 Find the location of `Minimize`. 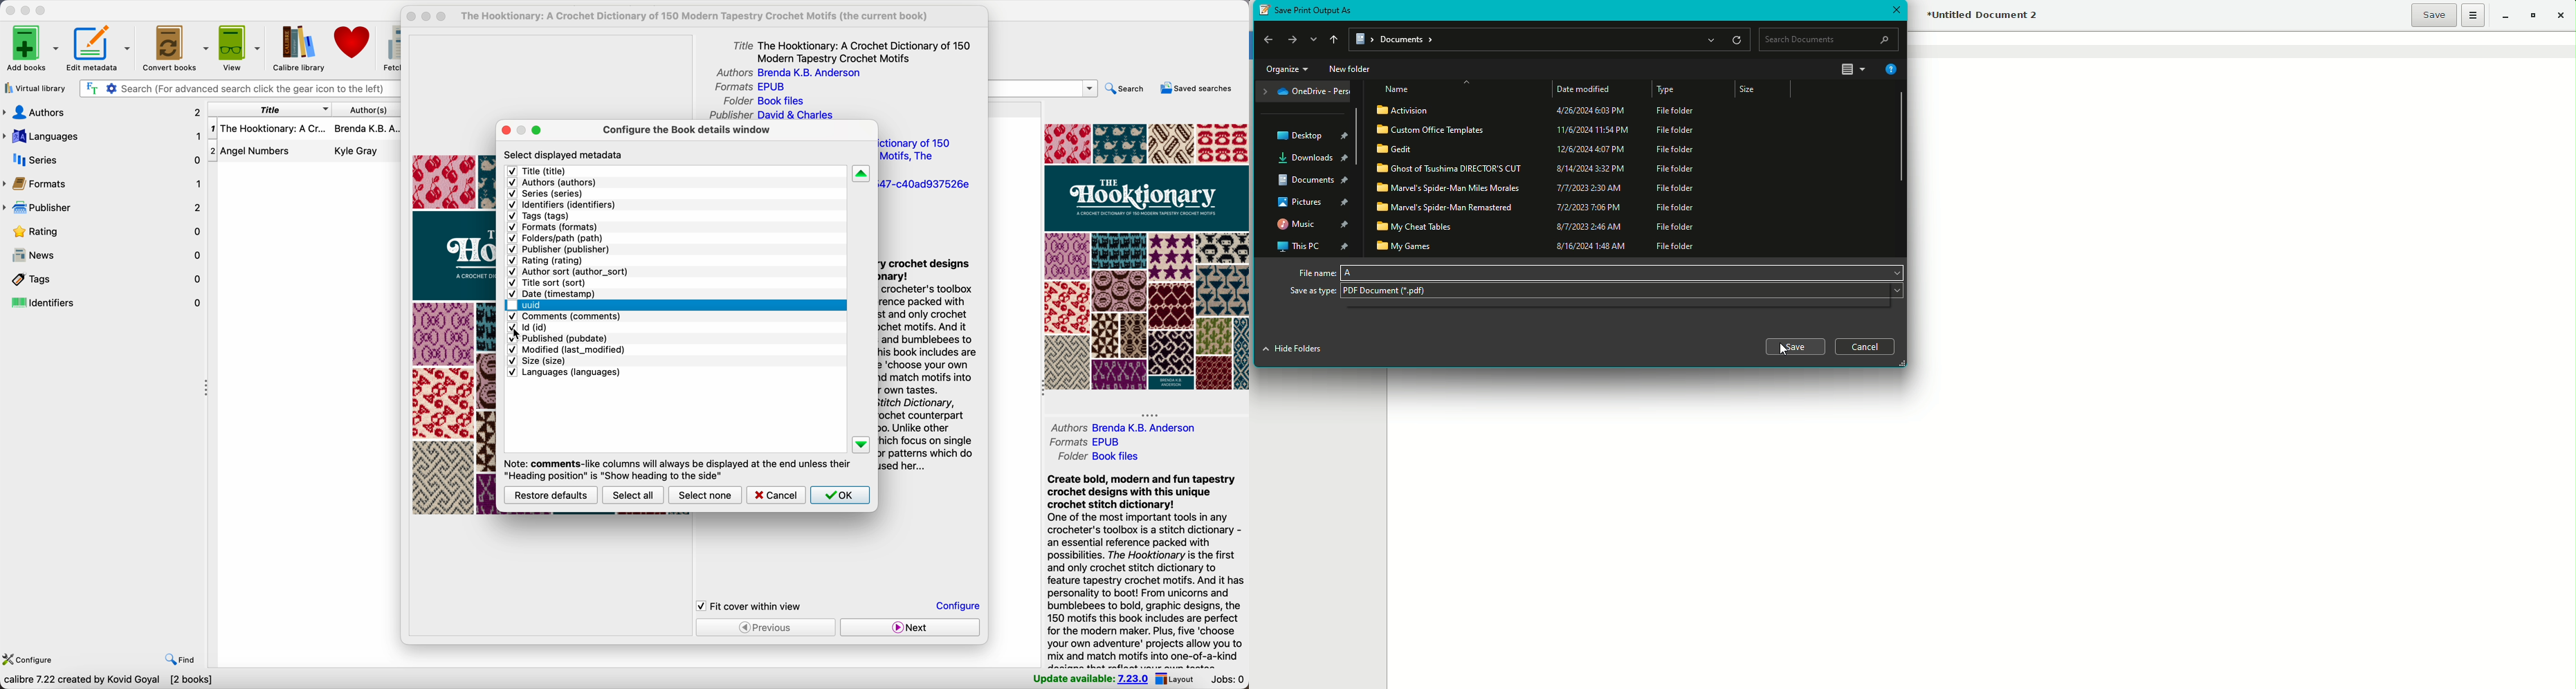

Minimize is located at coordinates (2503, 15).